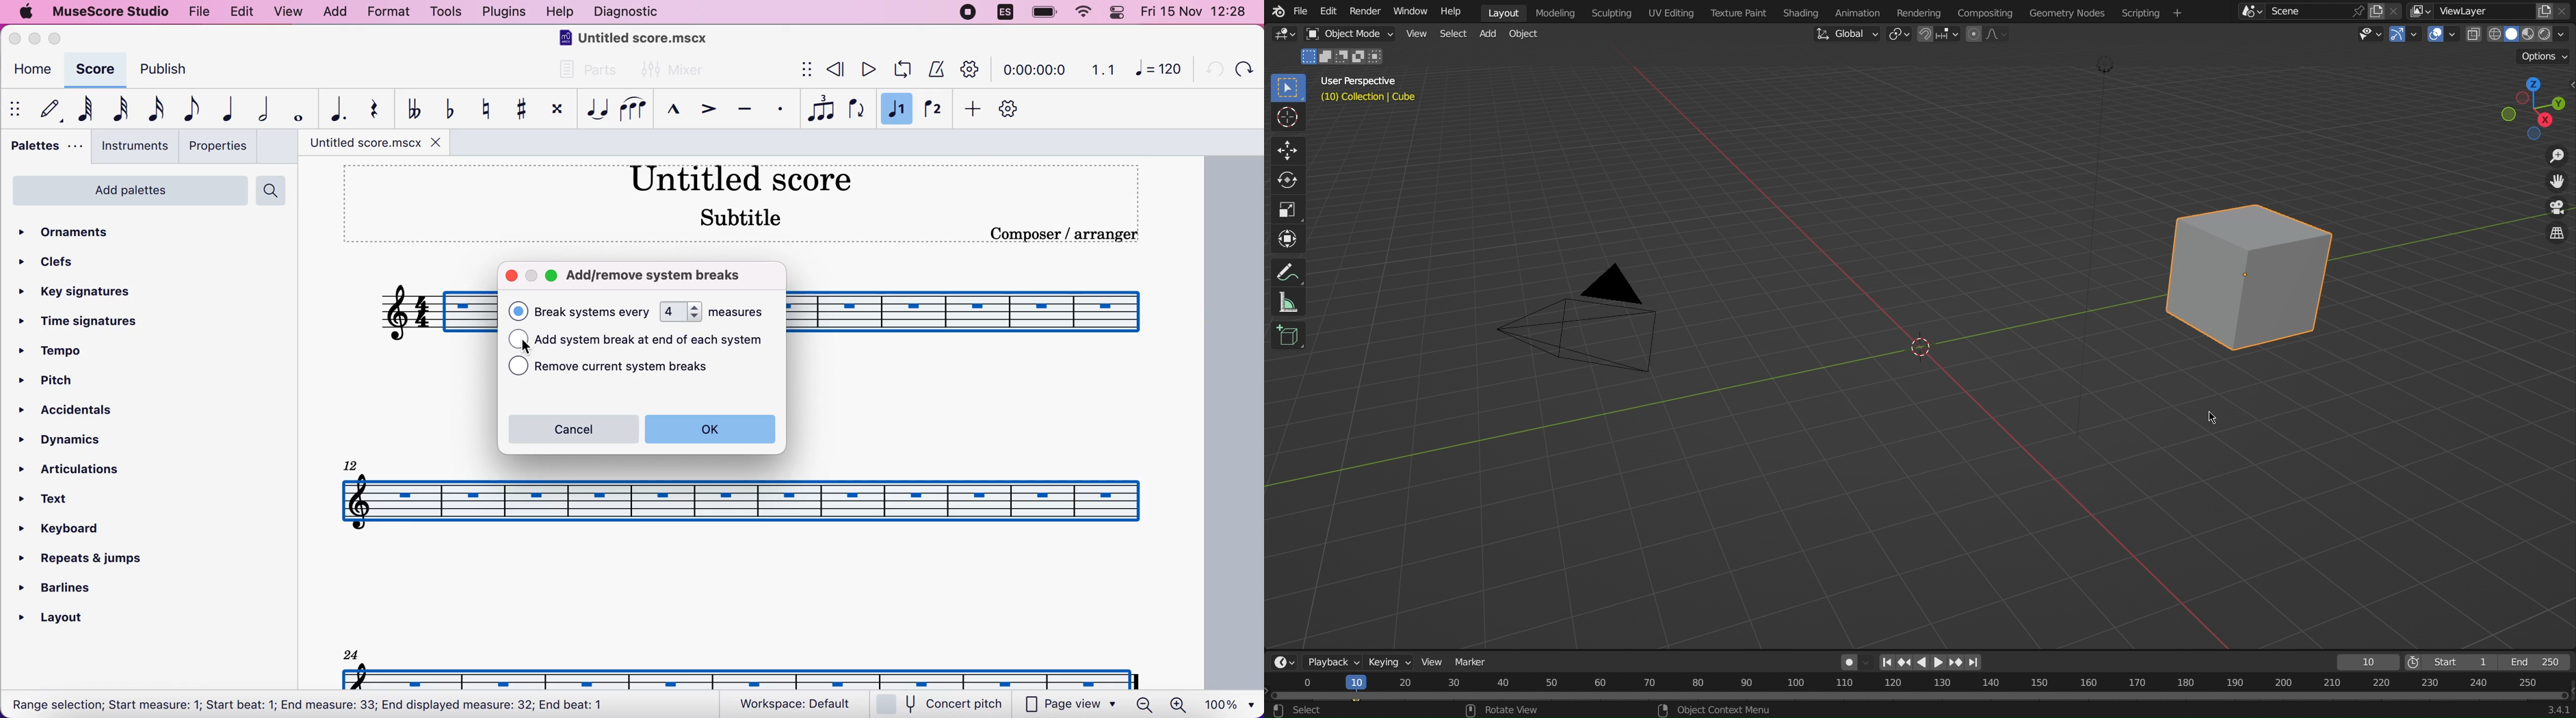 This screenshot has height=728, width=2576. I want to click on metronome, so click(934, 69).